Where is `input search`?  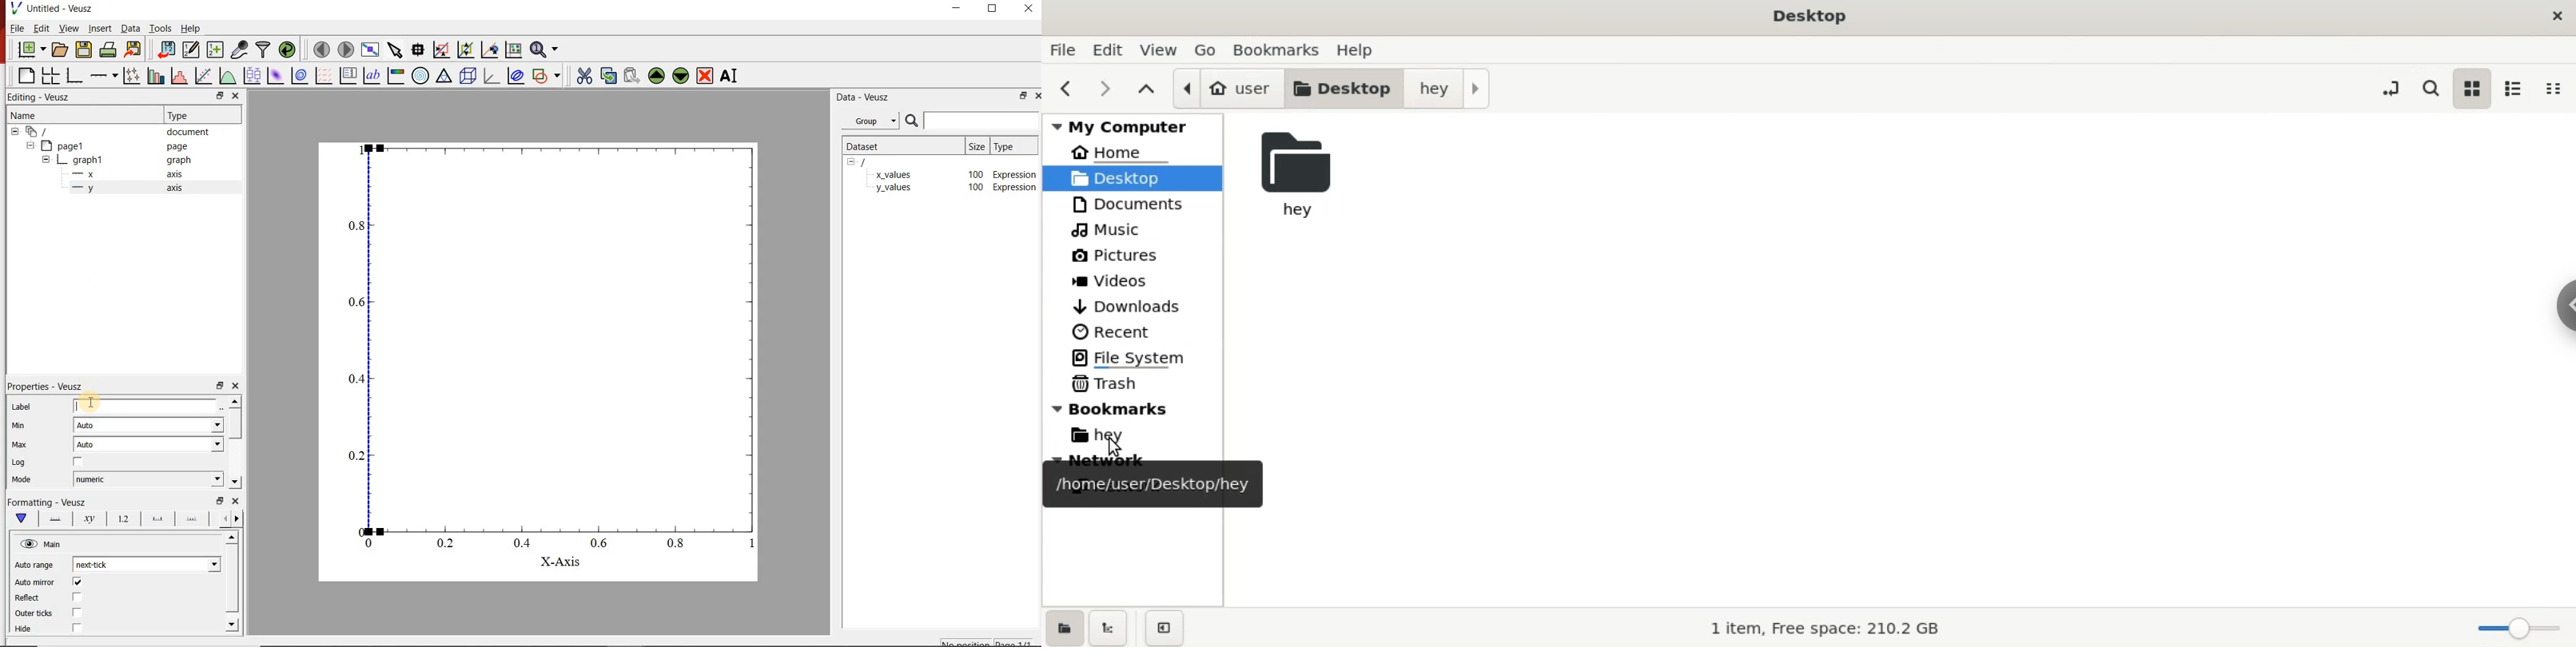
input search is located at coordinates (981, 120).